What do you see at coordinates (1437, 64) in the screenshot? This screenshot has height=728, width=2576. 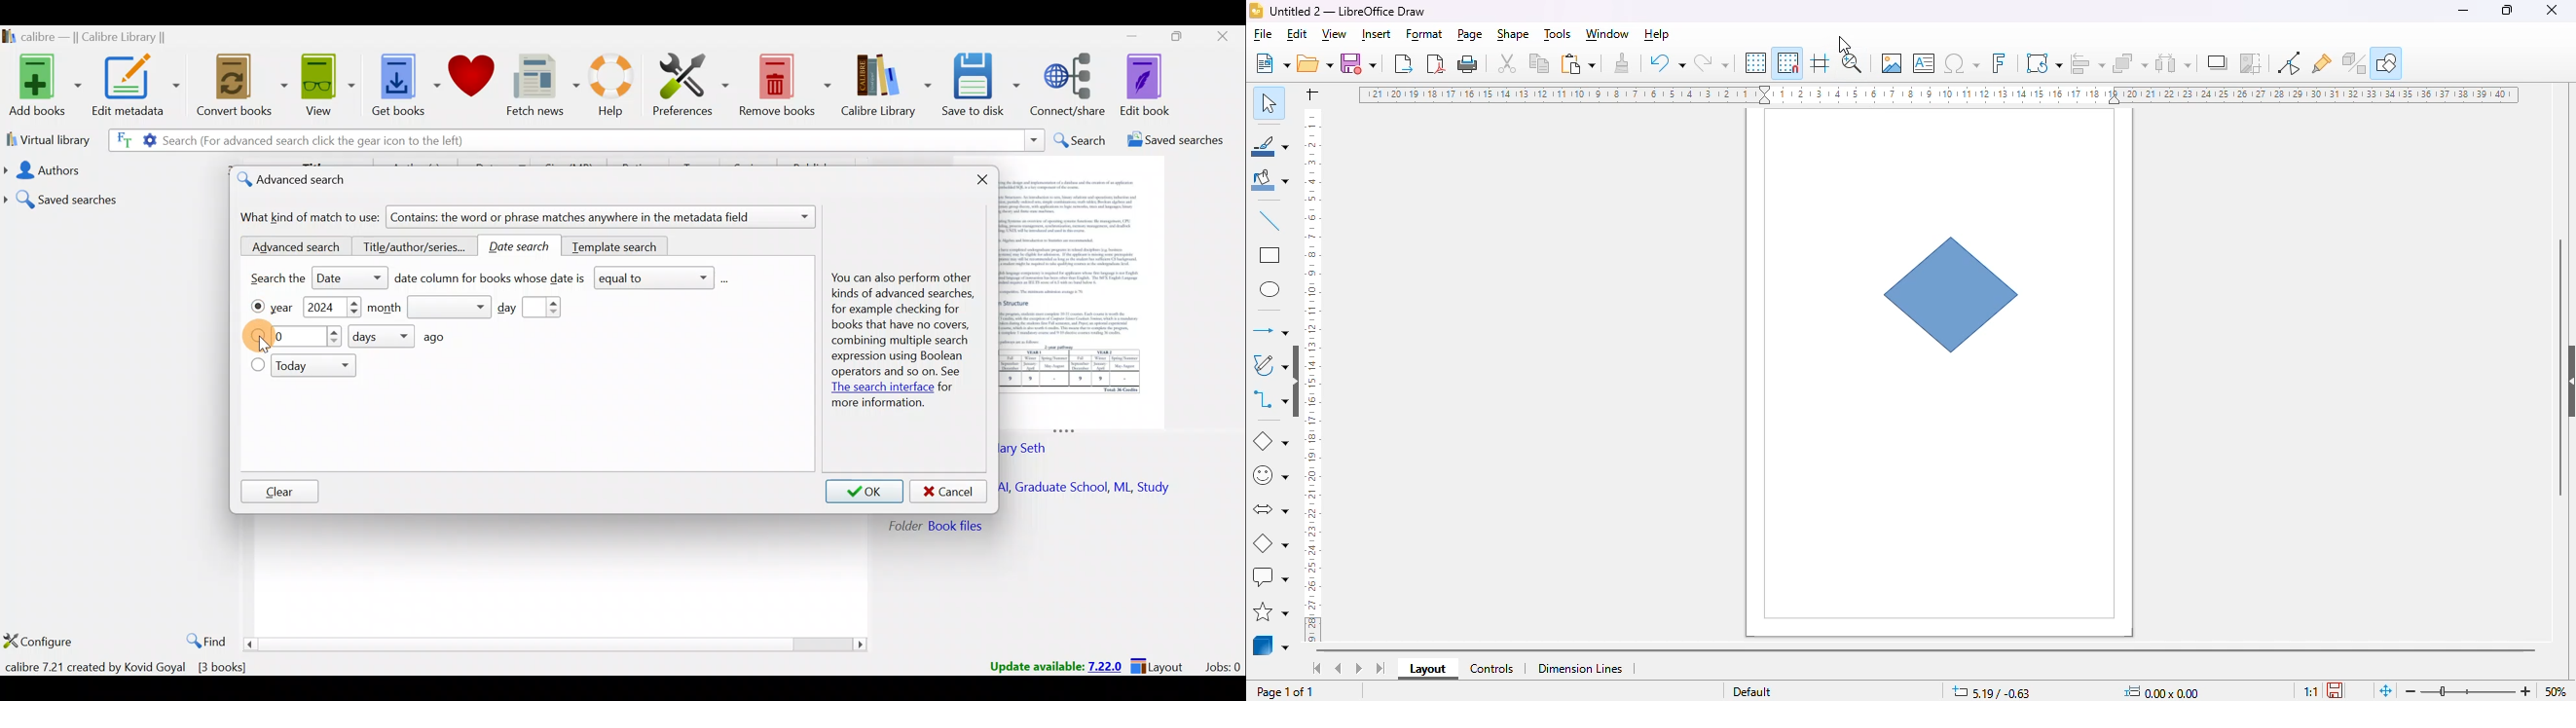 I see `export directly as PDF` at bounding box center [1437, 64].